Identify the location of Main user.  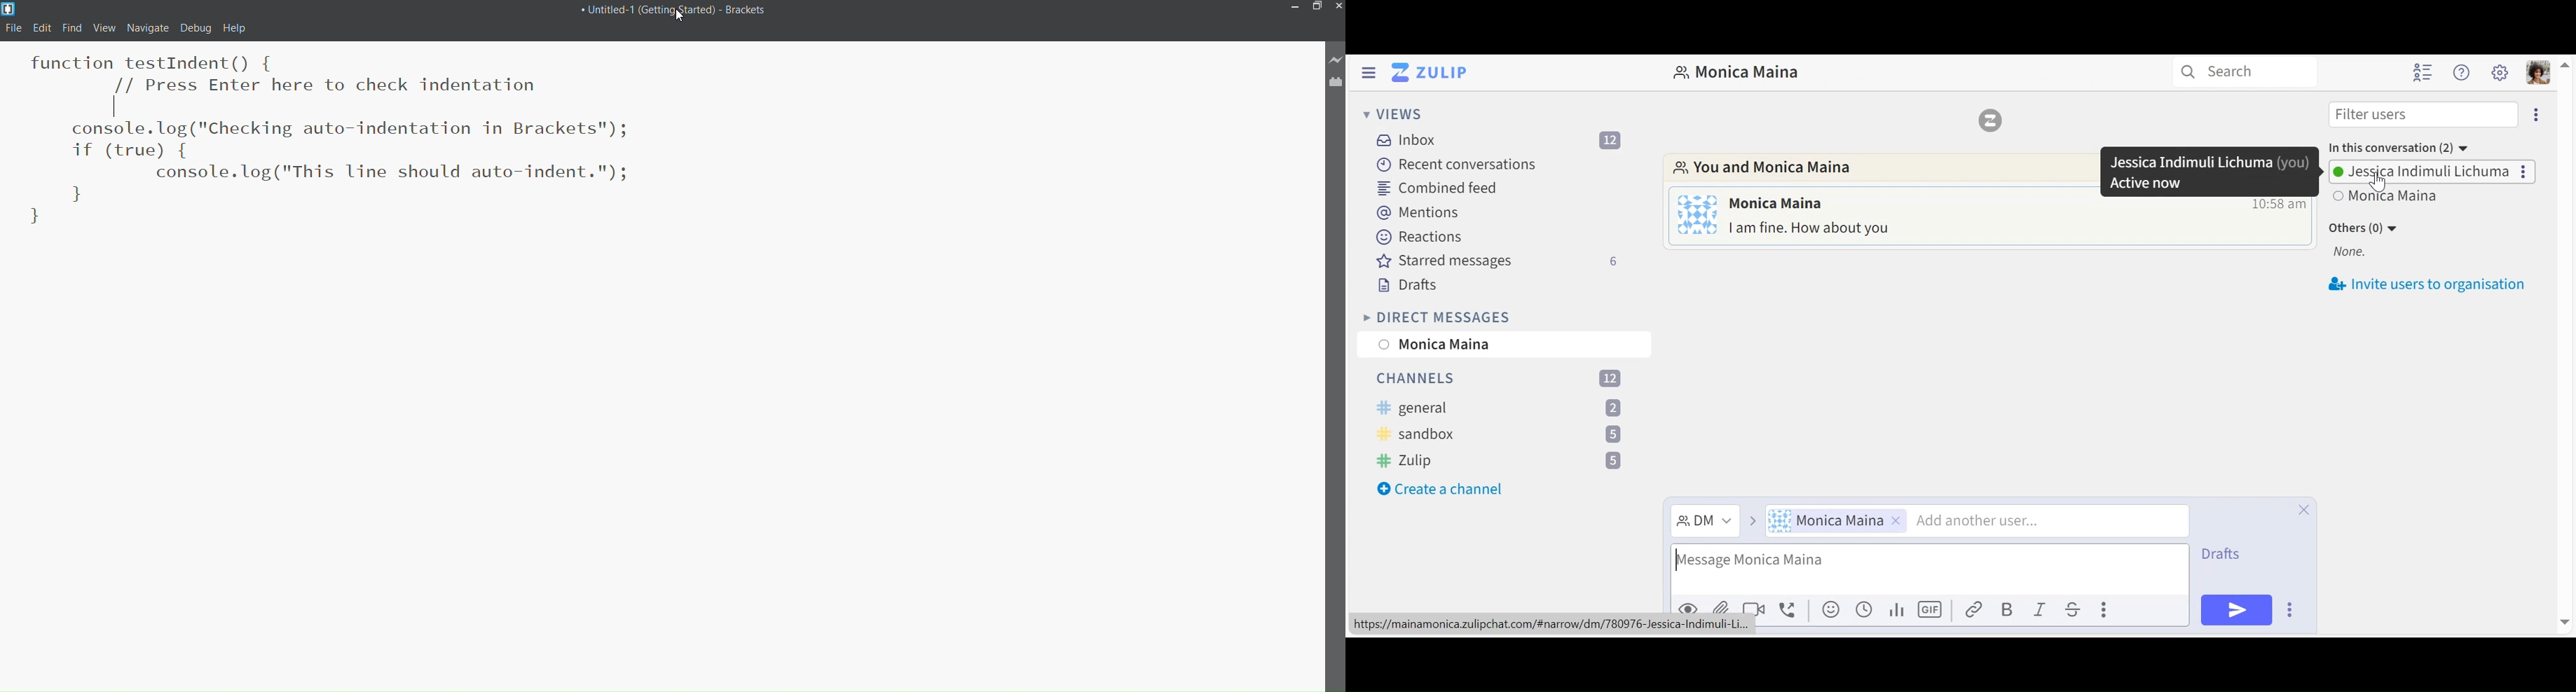
(2500, 72).